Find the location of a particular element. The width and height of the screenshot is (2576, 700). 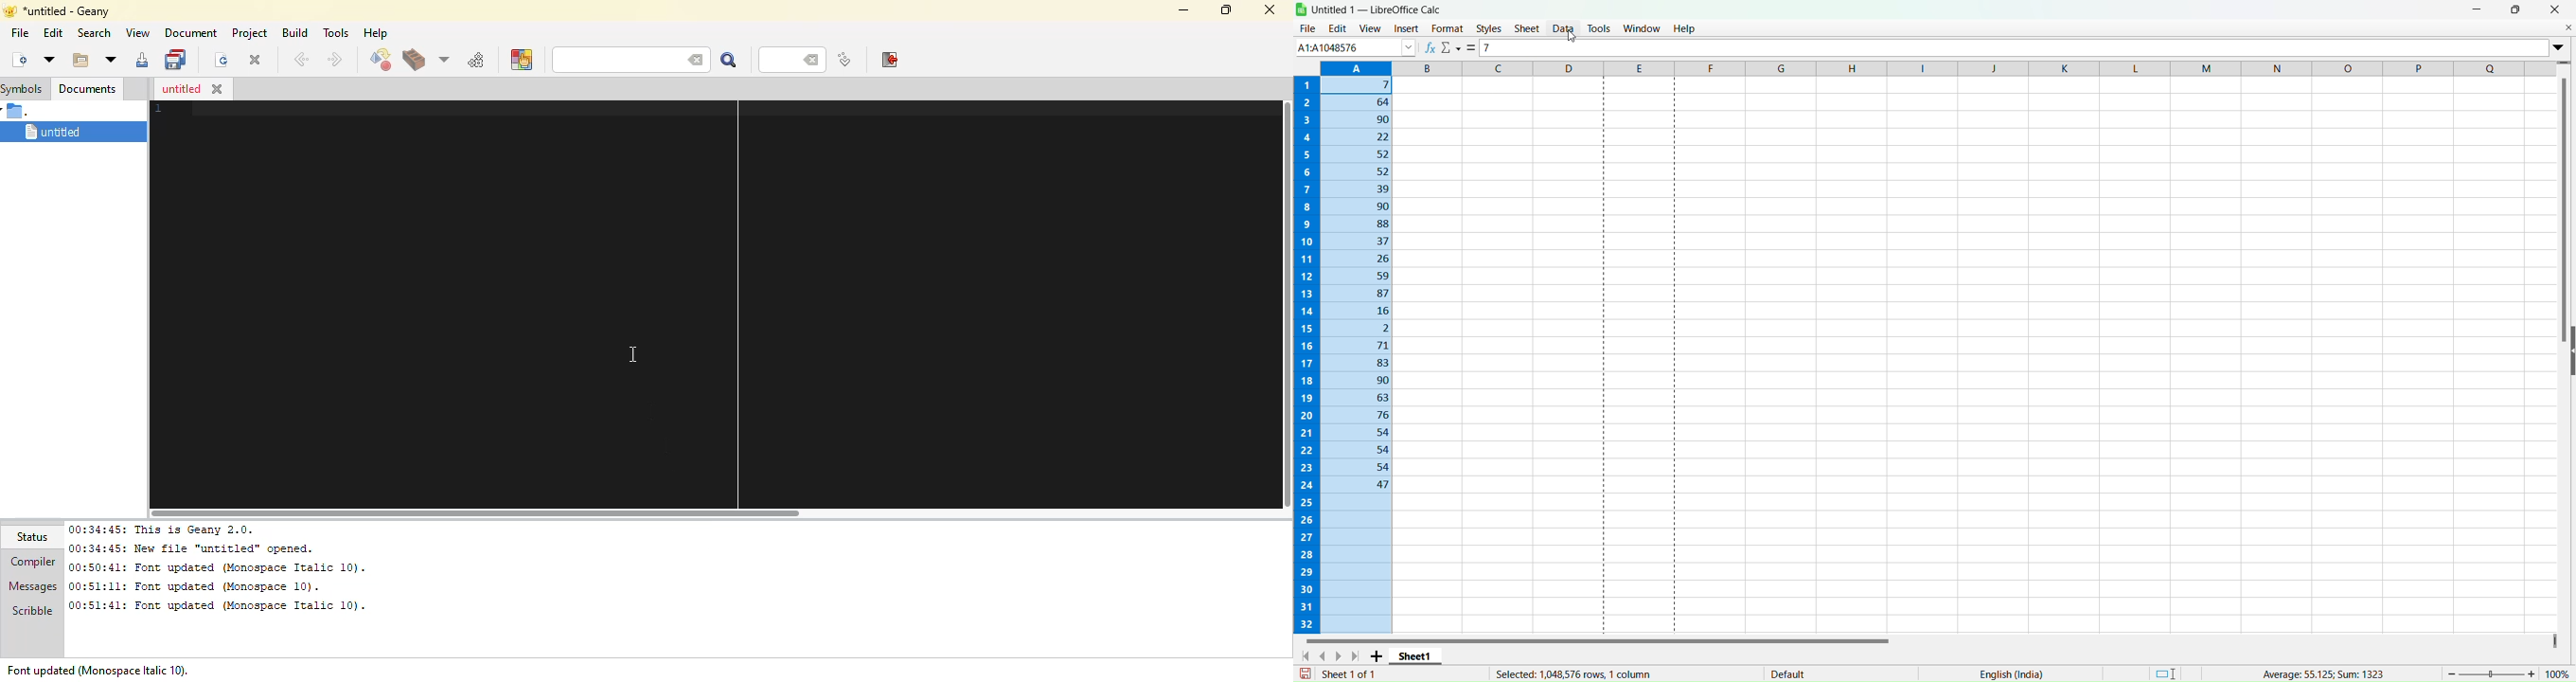

back is located at coordinates (300, 60).